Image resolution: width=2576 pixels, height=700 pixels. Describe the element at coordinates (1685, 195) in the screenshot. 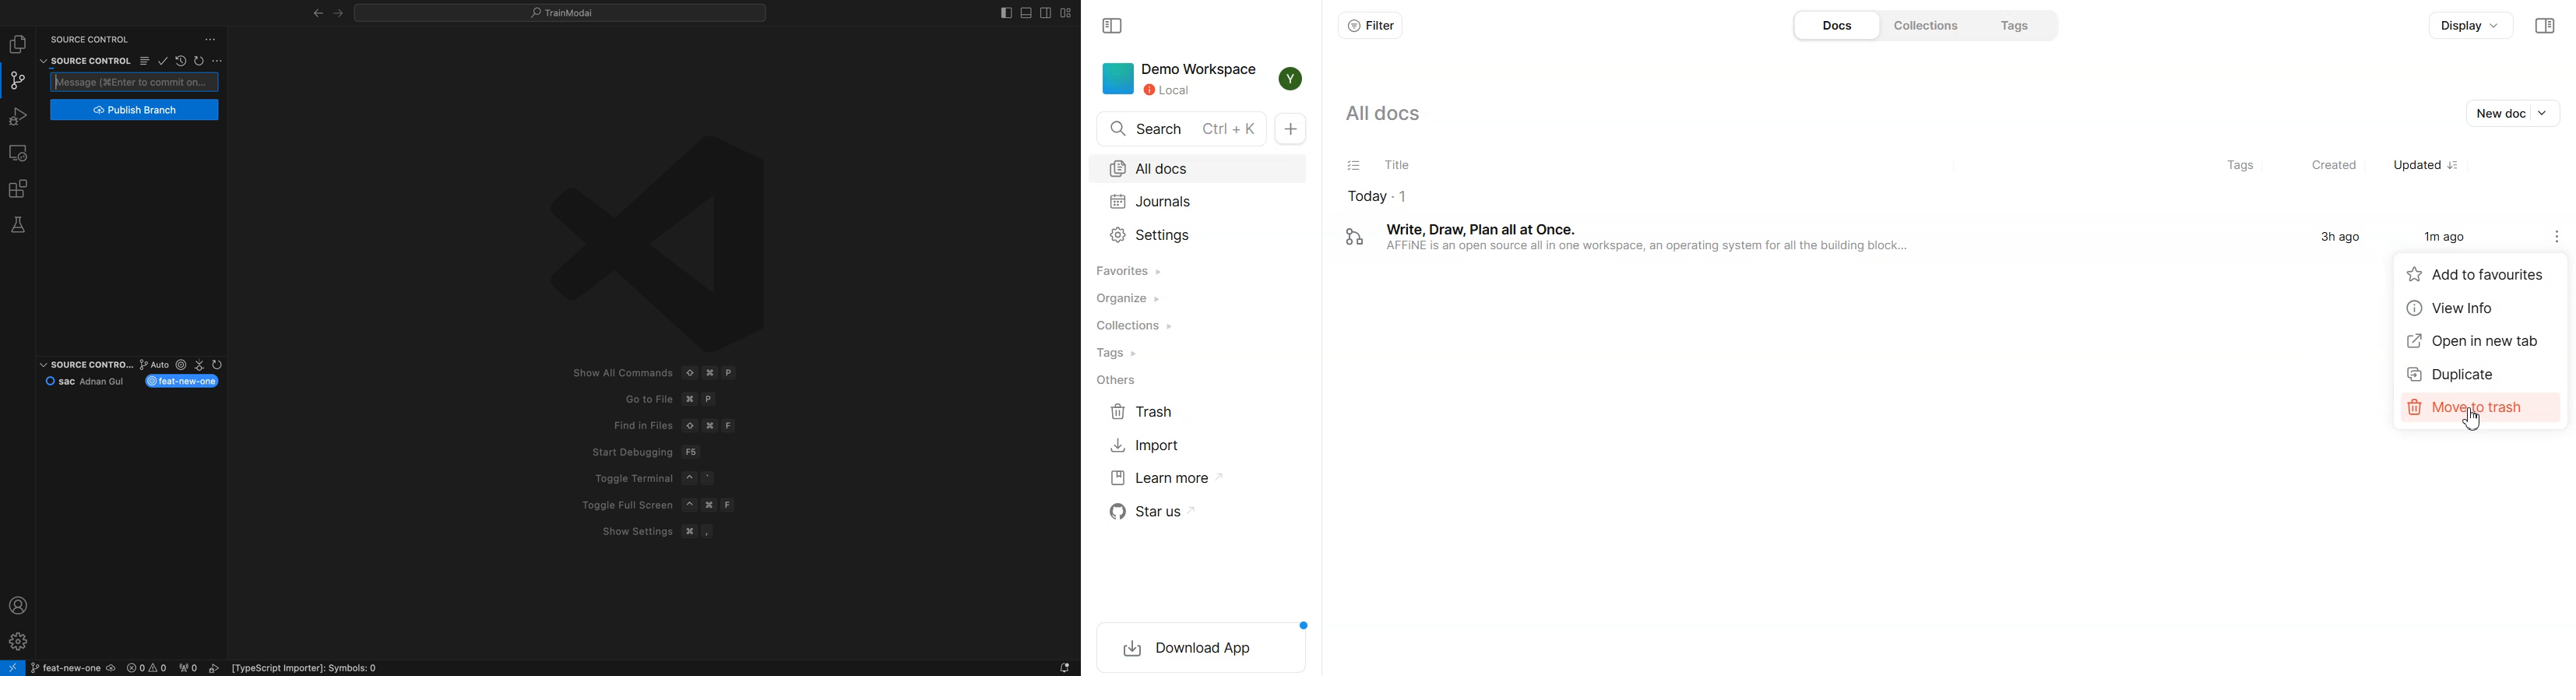

I see `Today` at that location.